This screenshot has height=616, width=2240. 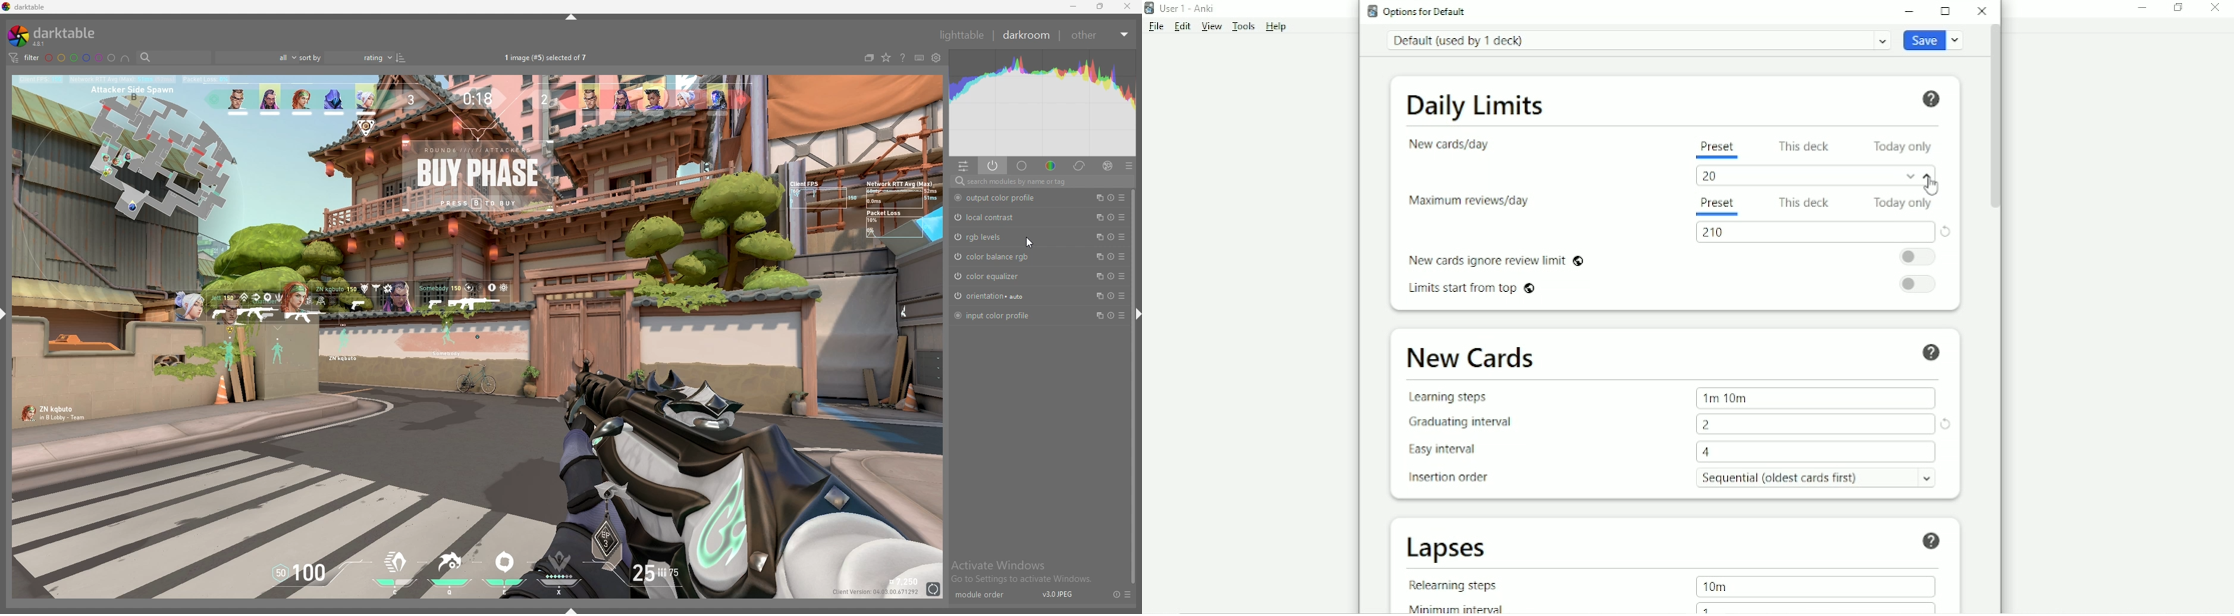 What do you see at coordinates (1946, 231) in the screenshot?
I see `Restore this setting to its default value` at bounding box center [1946, 231].